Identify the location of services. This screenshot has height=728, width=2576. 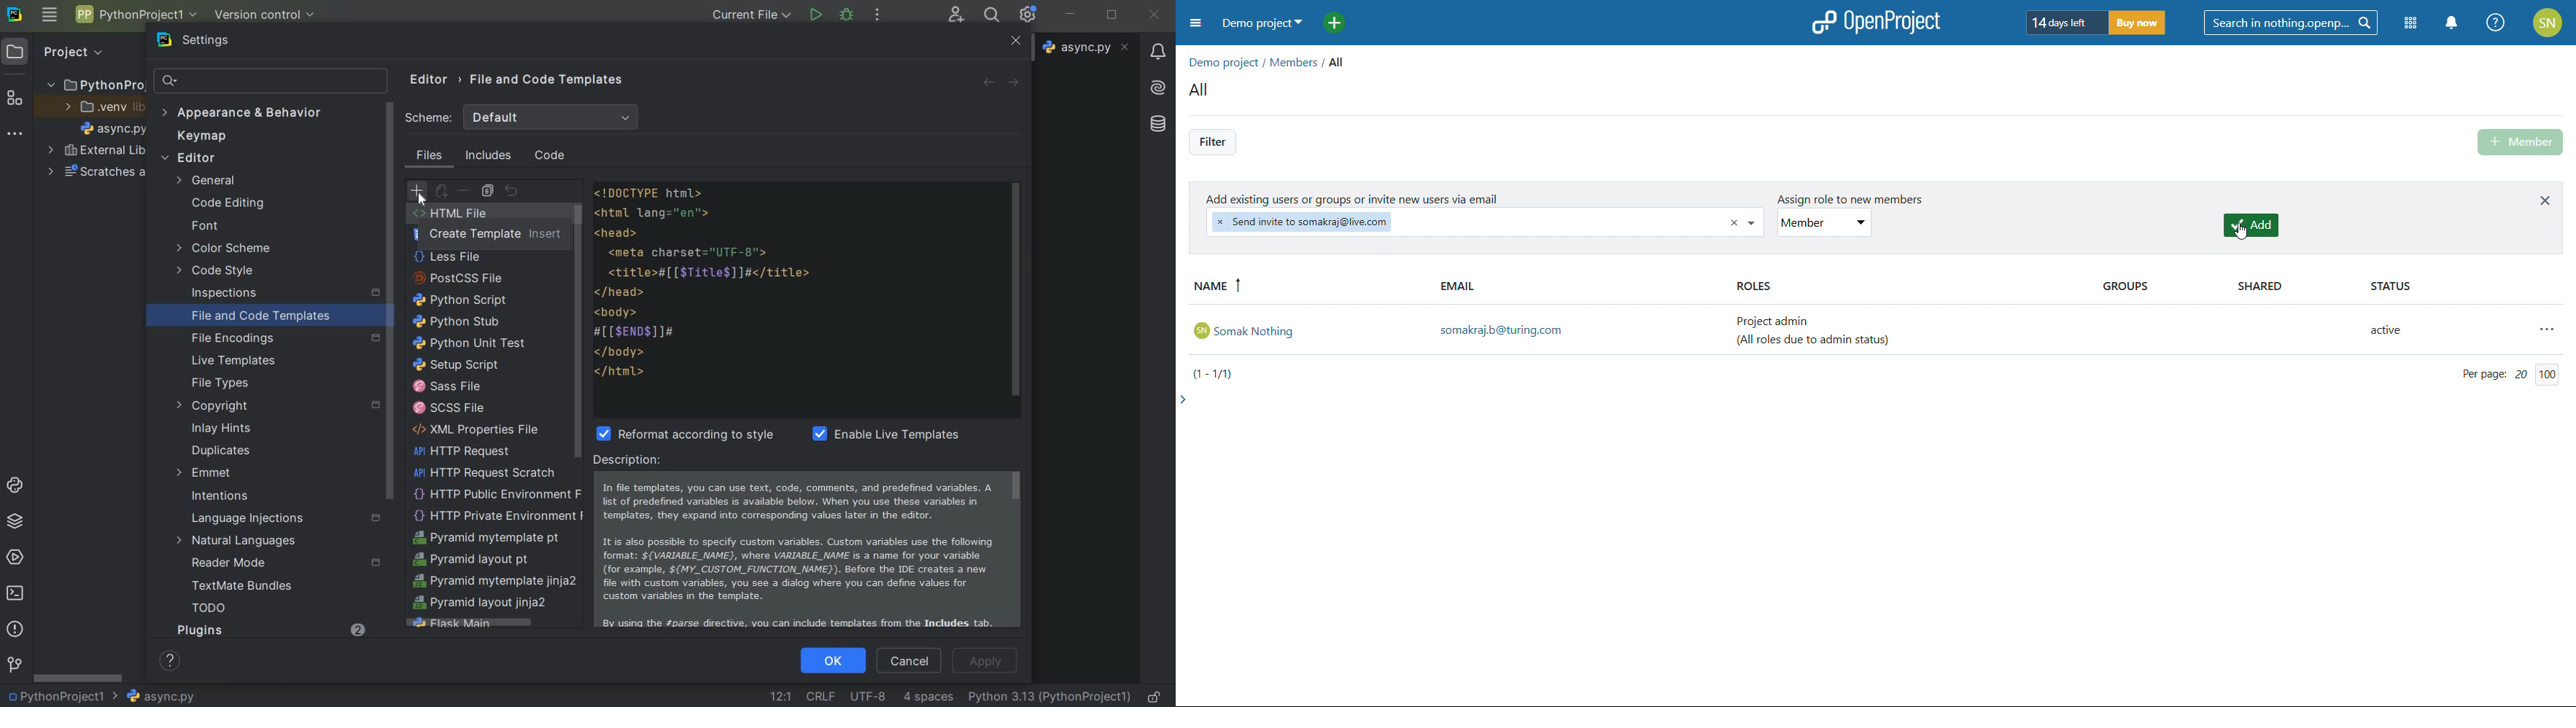
(16, 557).